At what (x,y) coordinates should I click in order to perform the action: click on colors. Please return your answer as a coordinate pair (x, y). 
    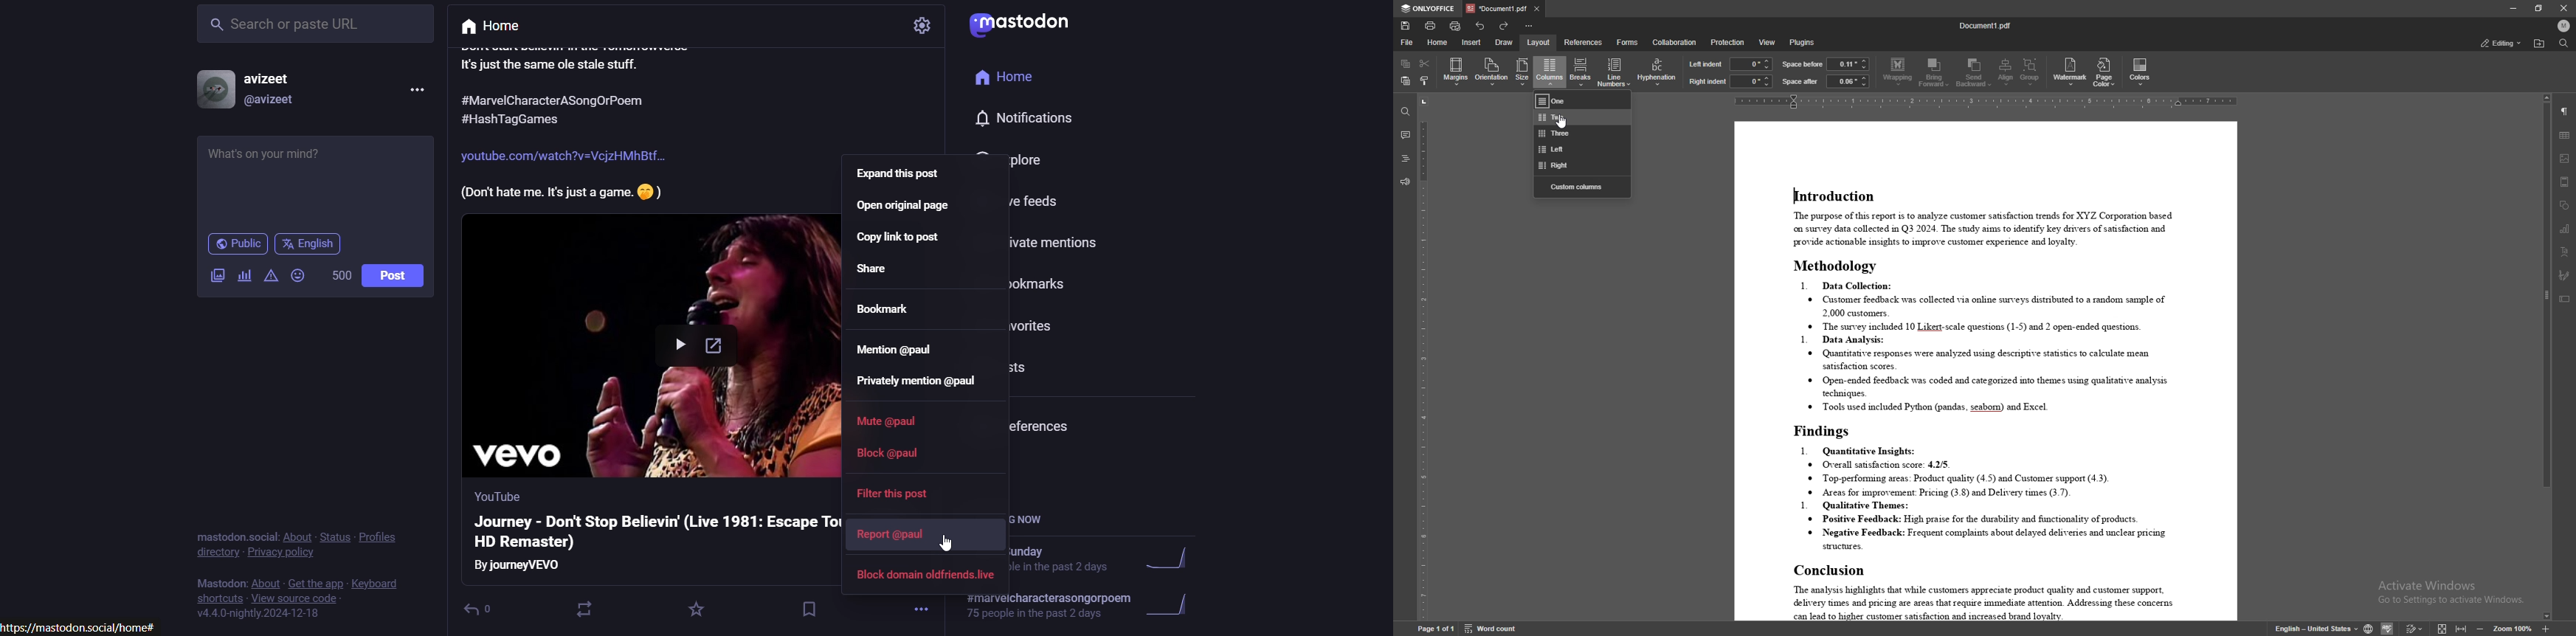
    Looking at the image, I should click on (2141, 71).